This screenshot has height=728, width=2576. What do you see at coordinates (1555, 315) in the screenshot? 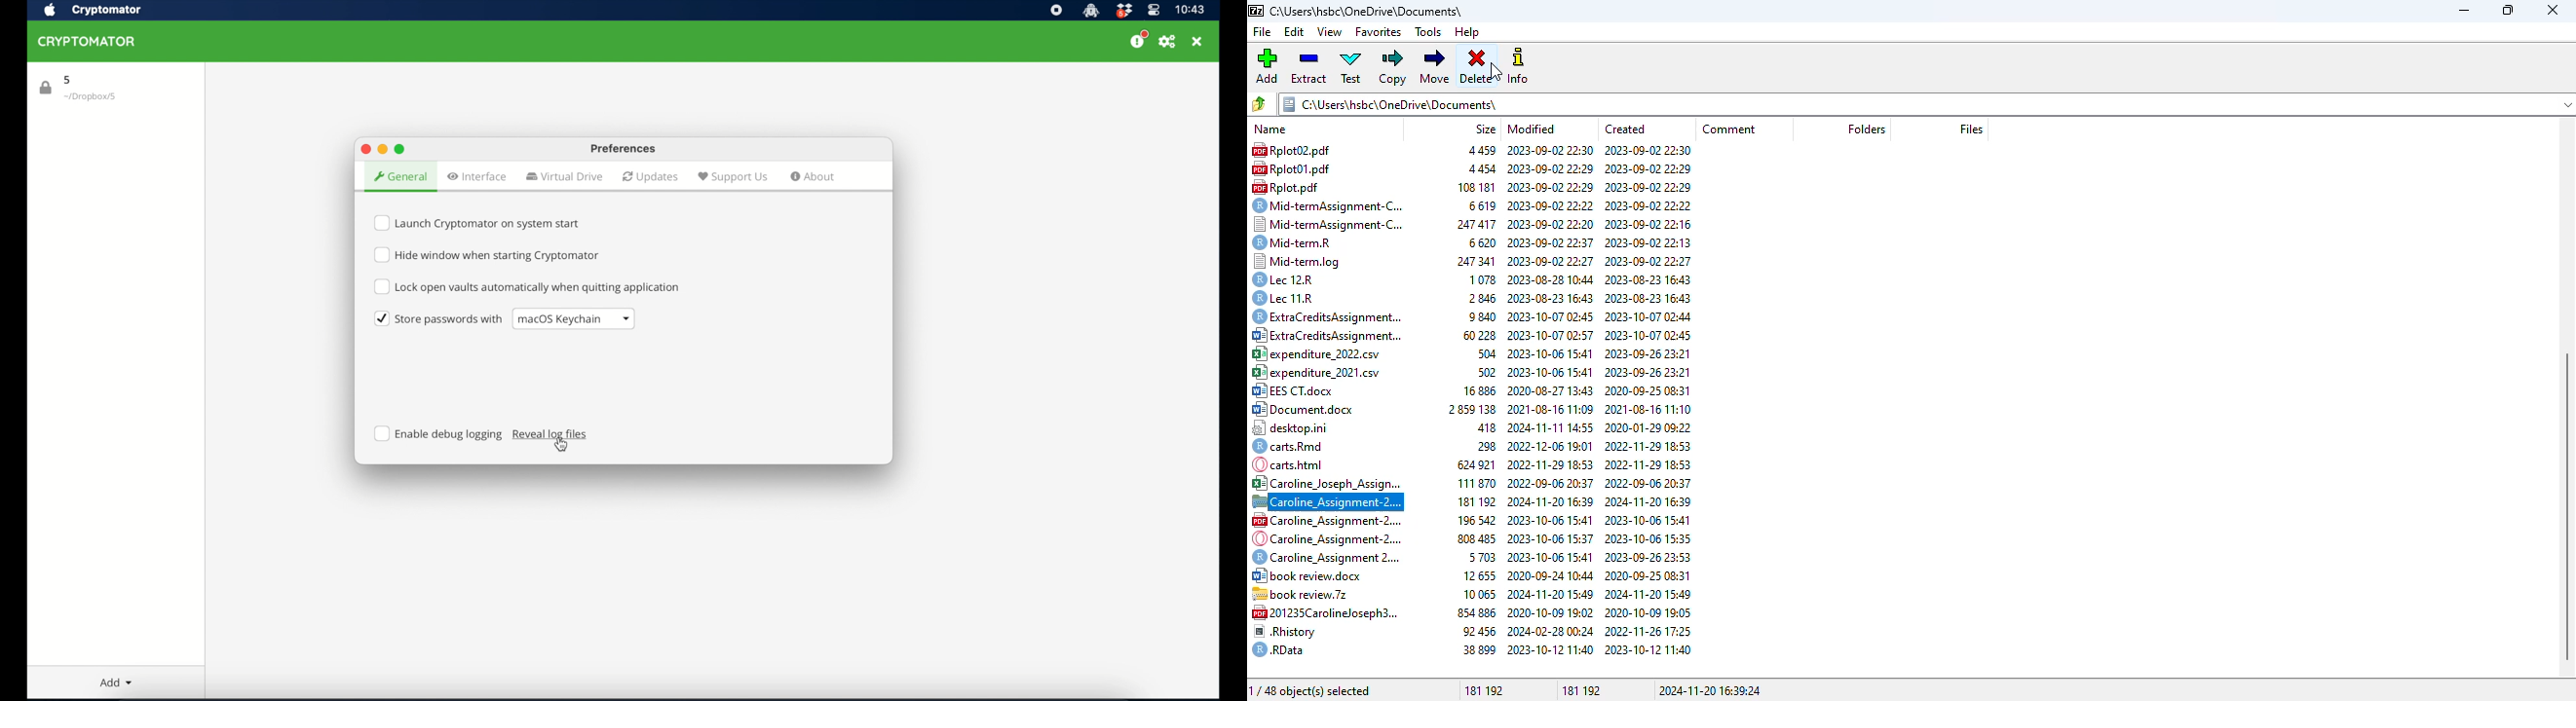
I see `2023-10-07 02:45` at bounding box center [1555, 315].